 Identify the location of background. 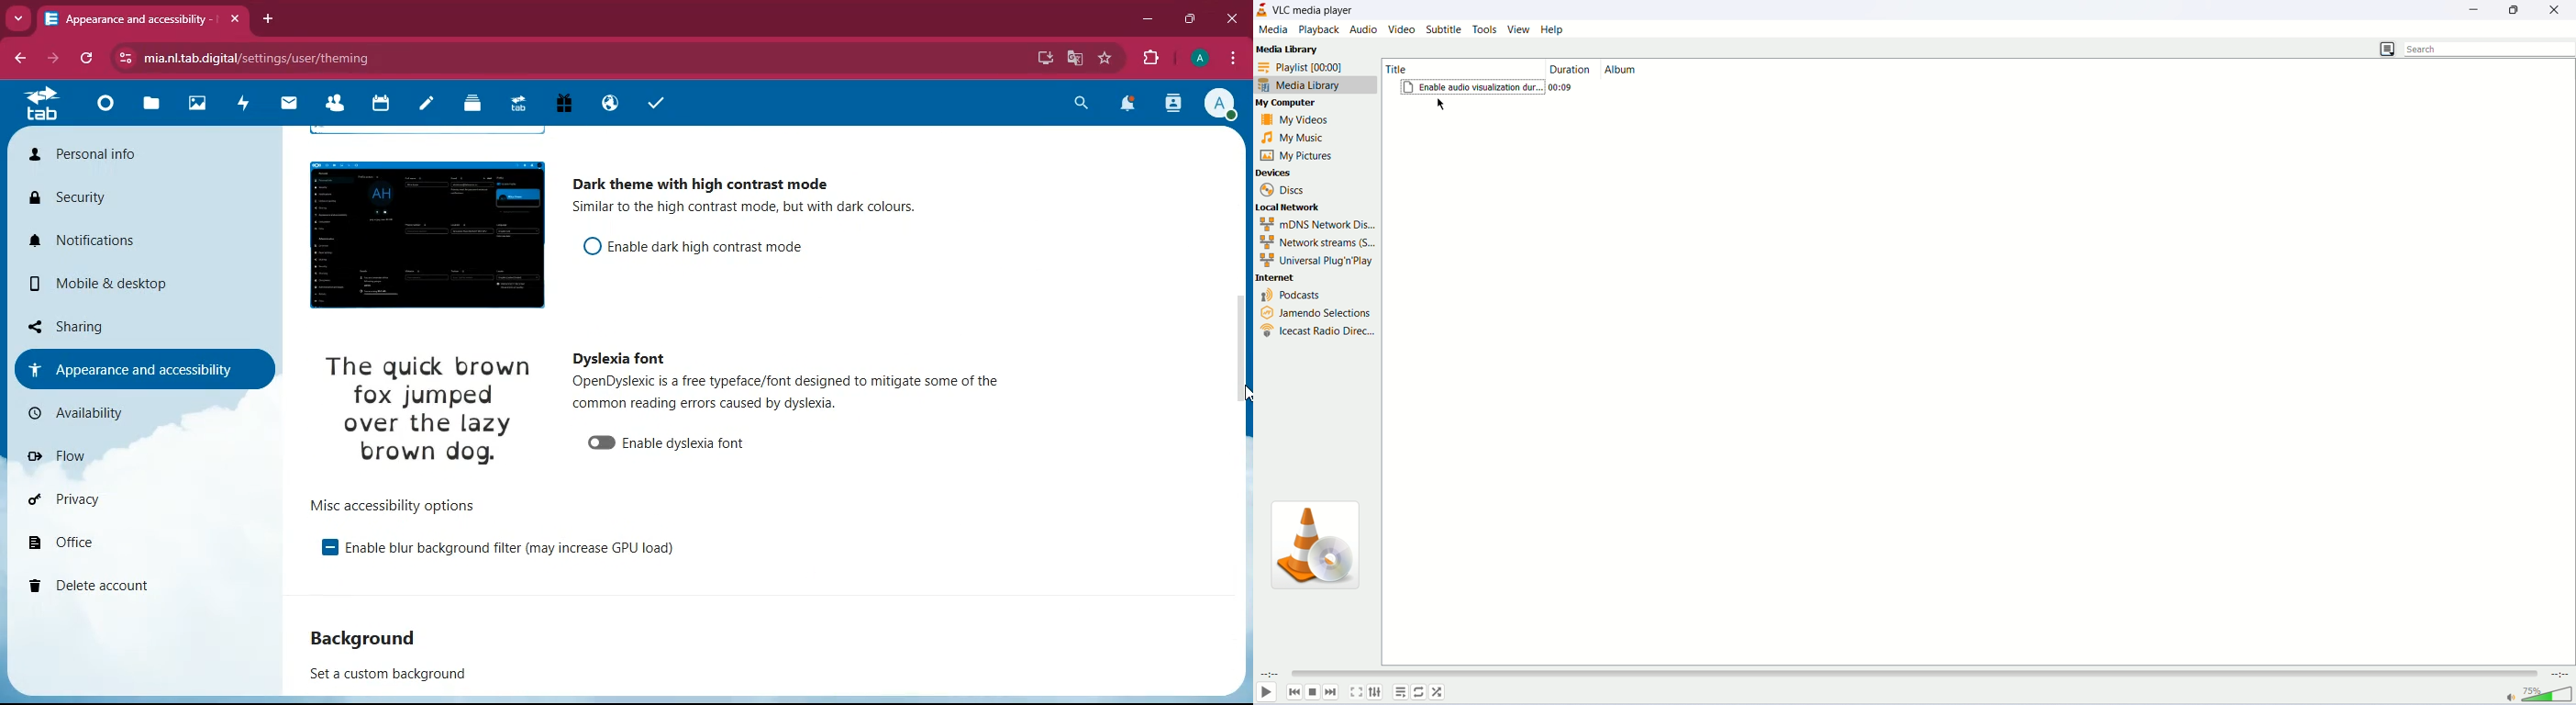
(368, 641).